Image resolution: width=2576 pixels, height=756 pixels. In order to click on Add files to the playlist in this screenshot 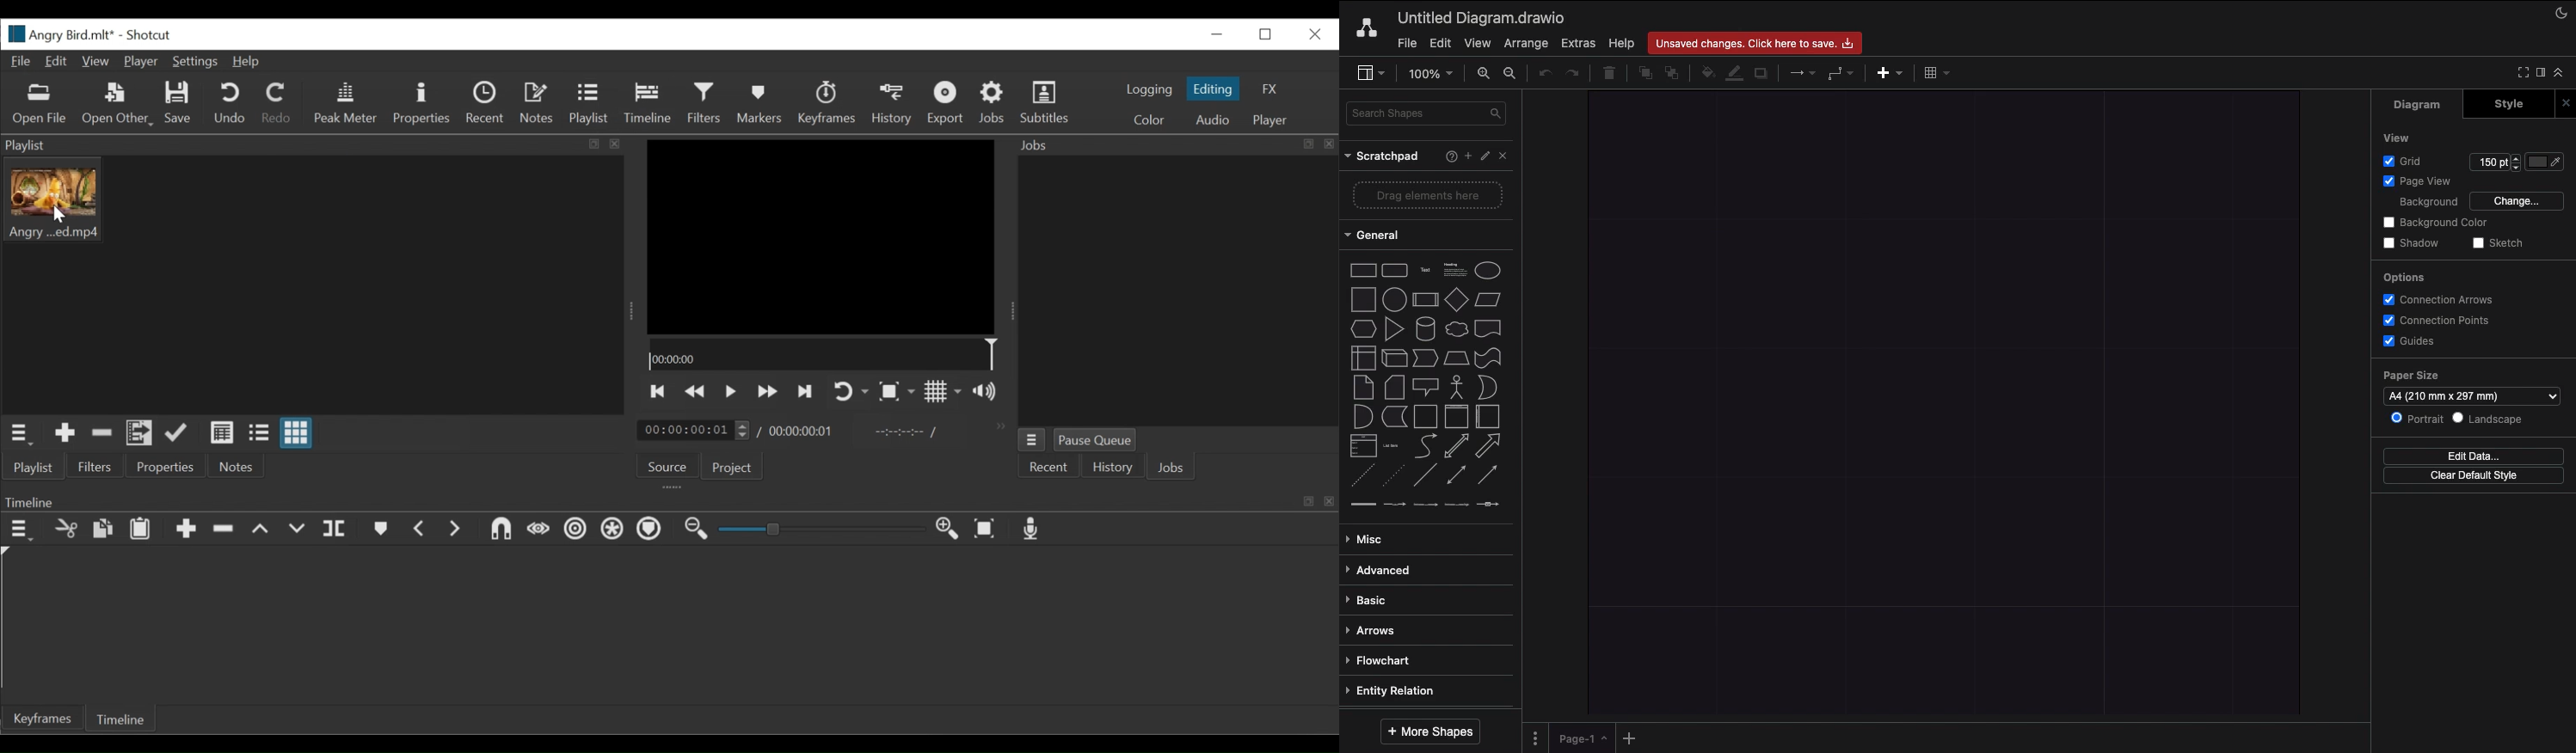, I will do `click(140, 434)`.